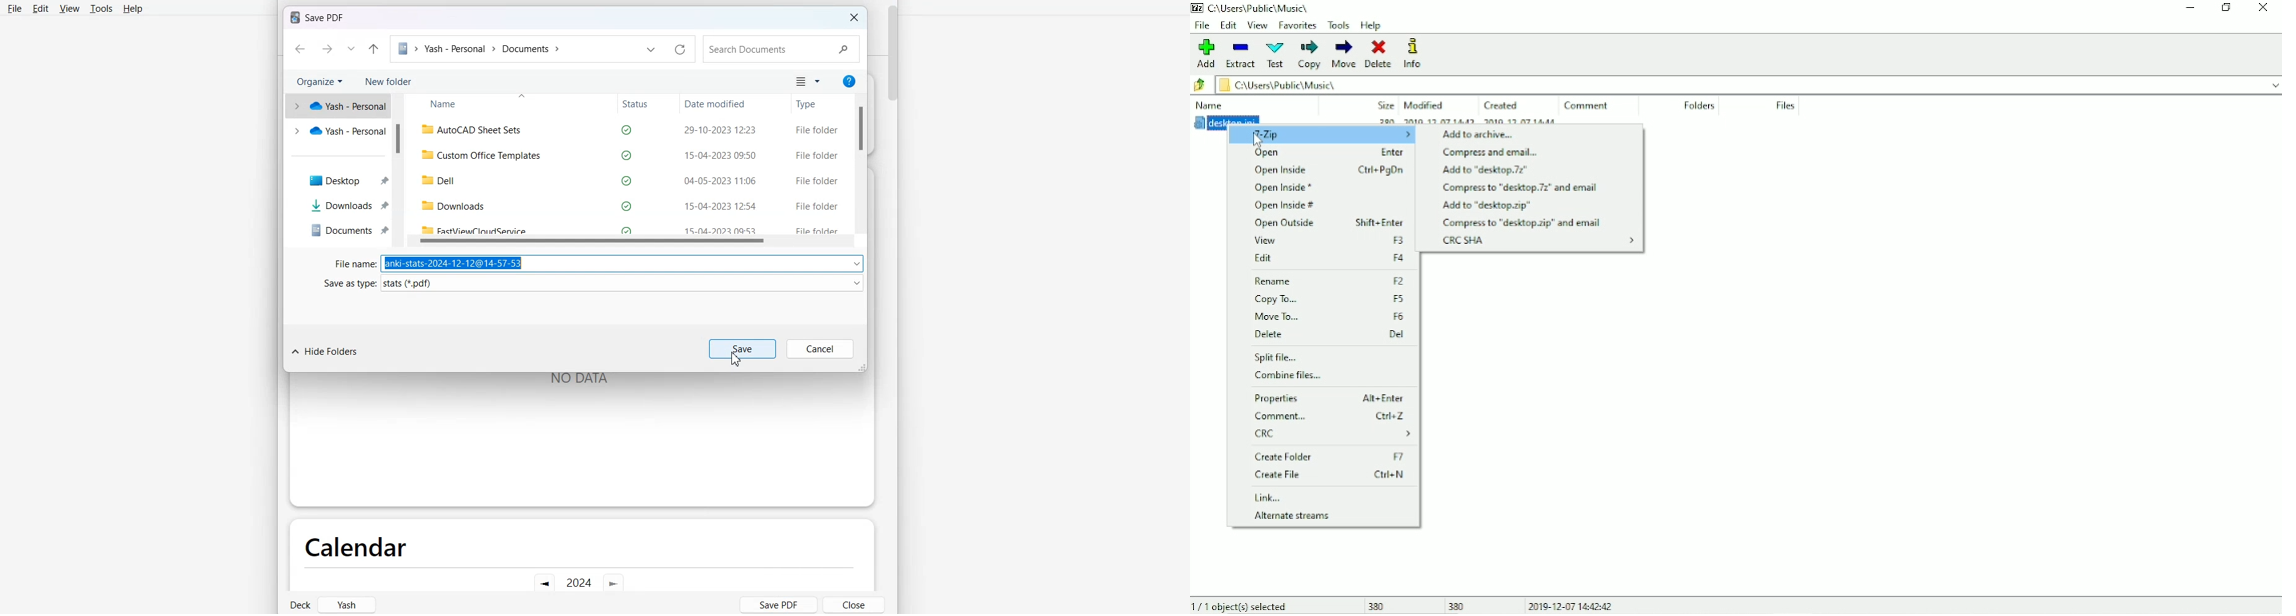 Image resolution: width=2296 pixels, height=616 pixels. I want to click on Organize, so click(319, 81).